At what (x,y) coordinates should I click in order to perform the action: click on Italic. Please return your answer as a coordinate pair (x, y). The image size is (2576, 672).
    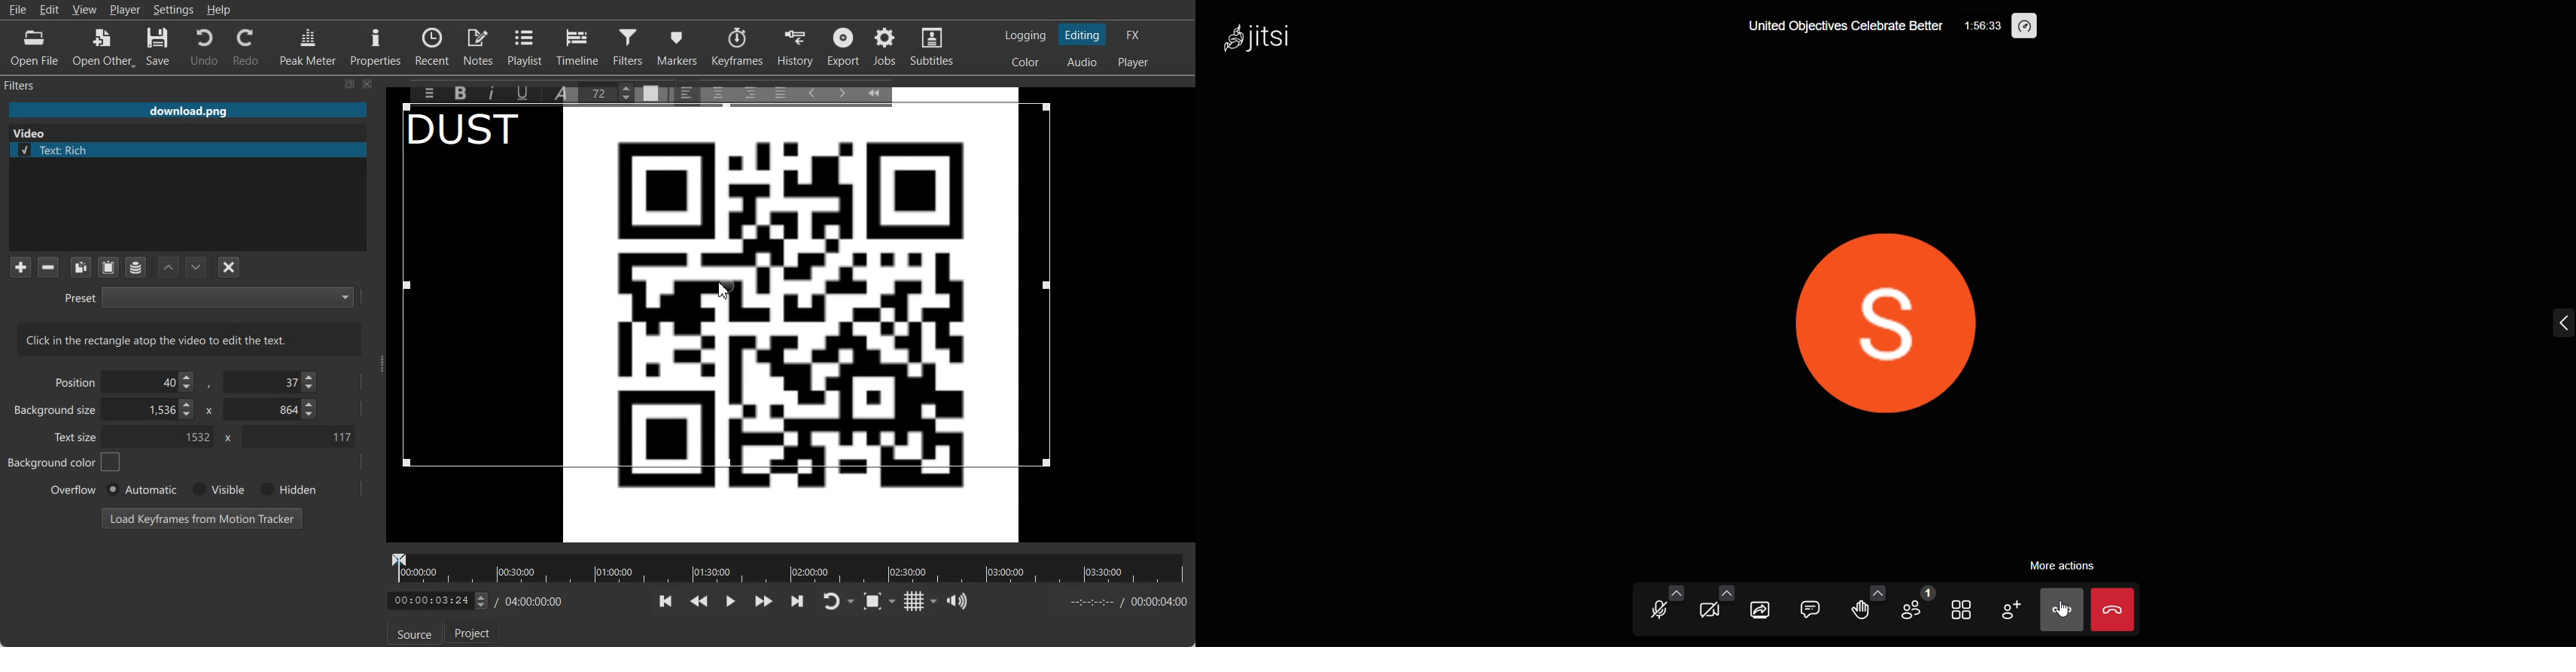
    Looking at the image, I should click on (494, 91).